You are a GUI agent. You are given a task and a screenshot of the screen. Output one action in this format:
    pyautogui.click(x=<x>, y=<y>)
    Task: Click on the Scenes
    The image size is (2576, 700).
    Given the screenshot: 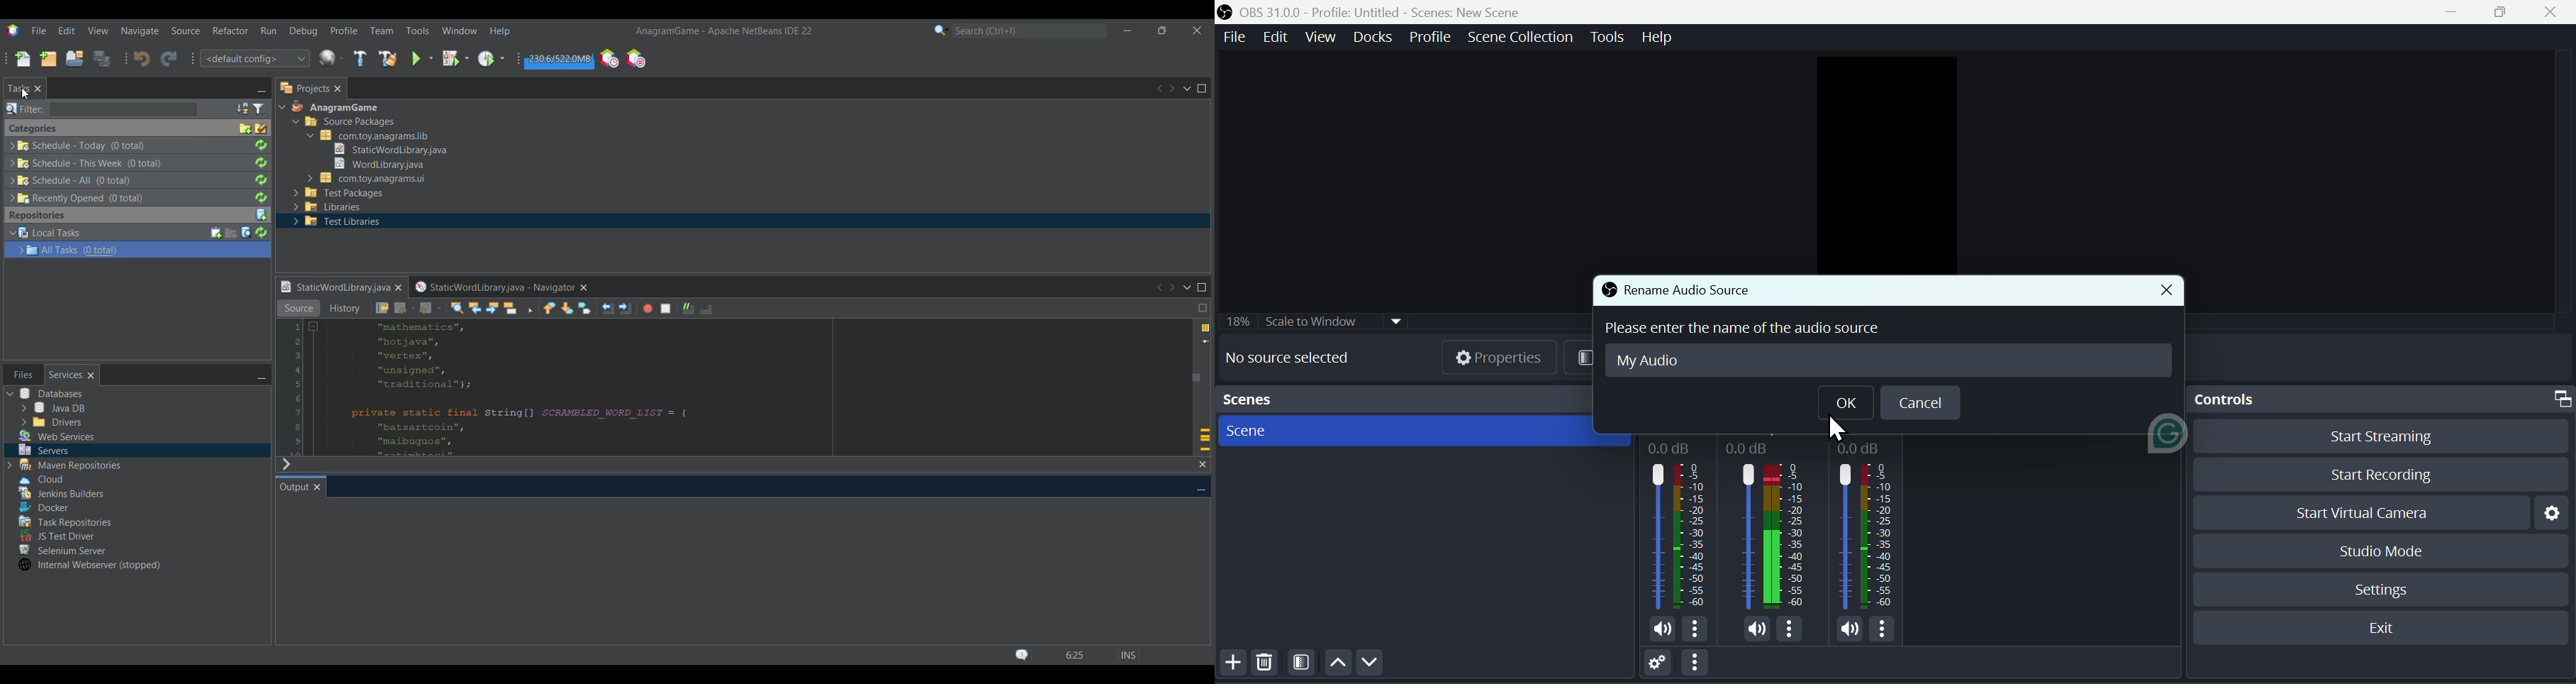 What is the action you would take?
    pyautogui.click(x=1417, y=433)
    